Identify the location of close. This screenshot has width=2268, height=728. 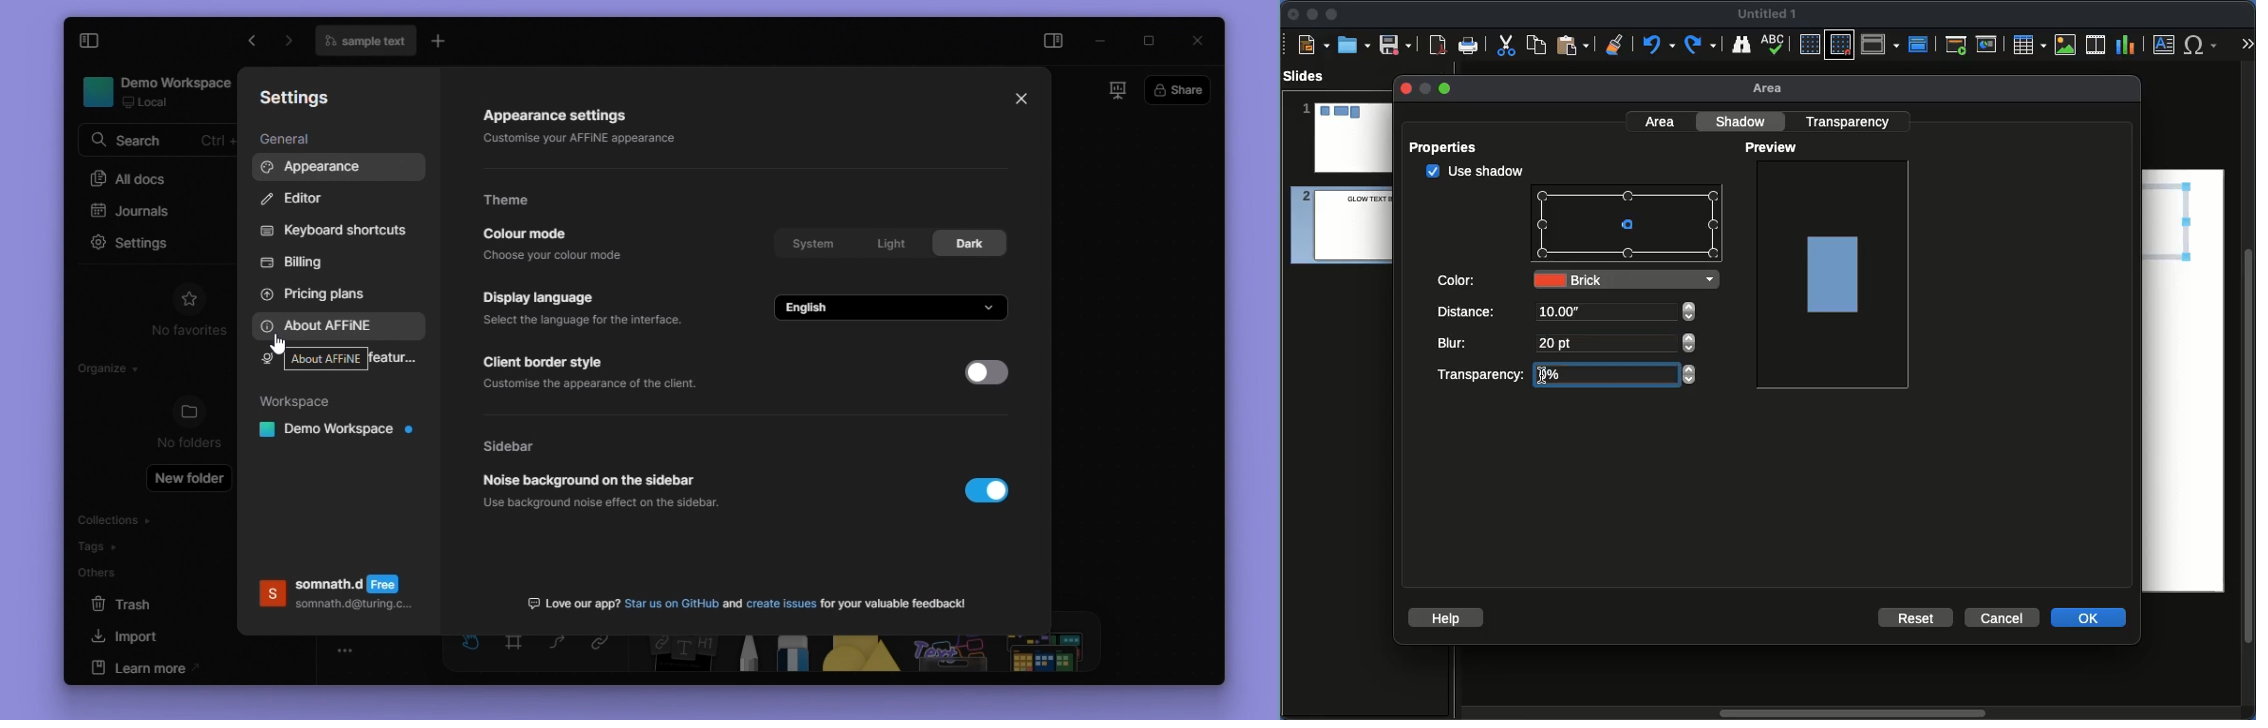
(1404, 88).